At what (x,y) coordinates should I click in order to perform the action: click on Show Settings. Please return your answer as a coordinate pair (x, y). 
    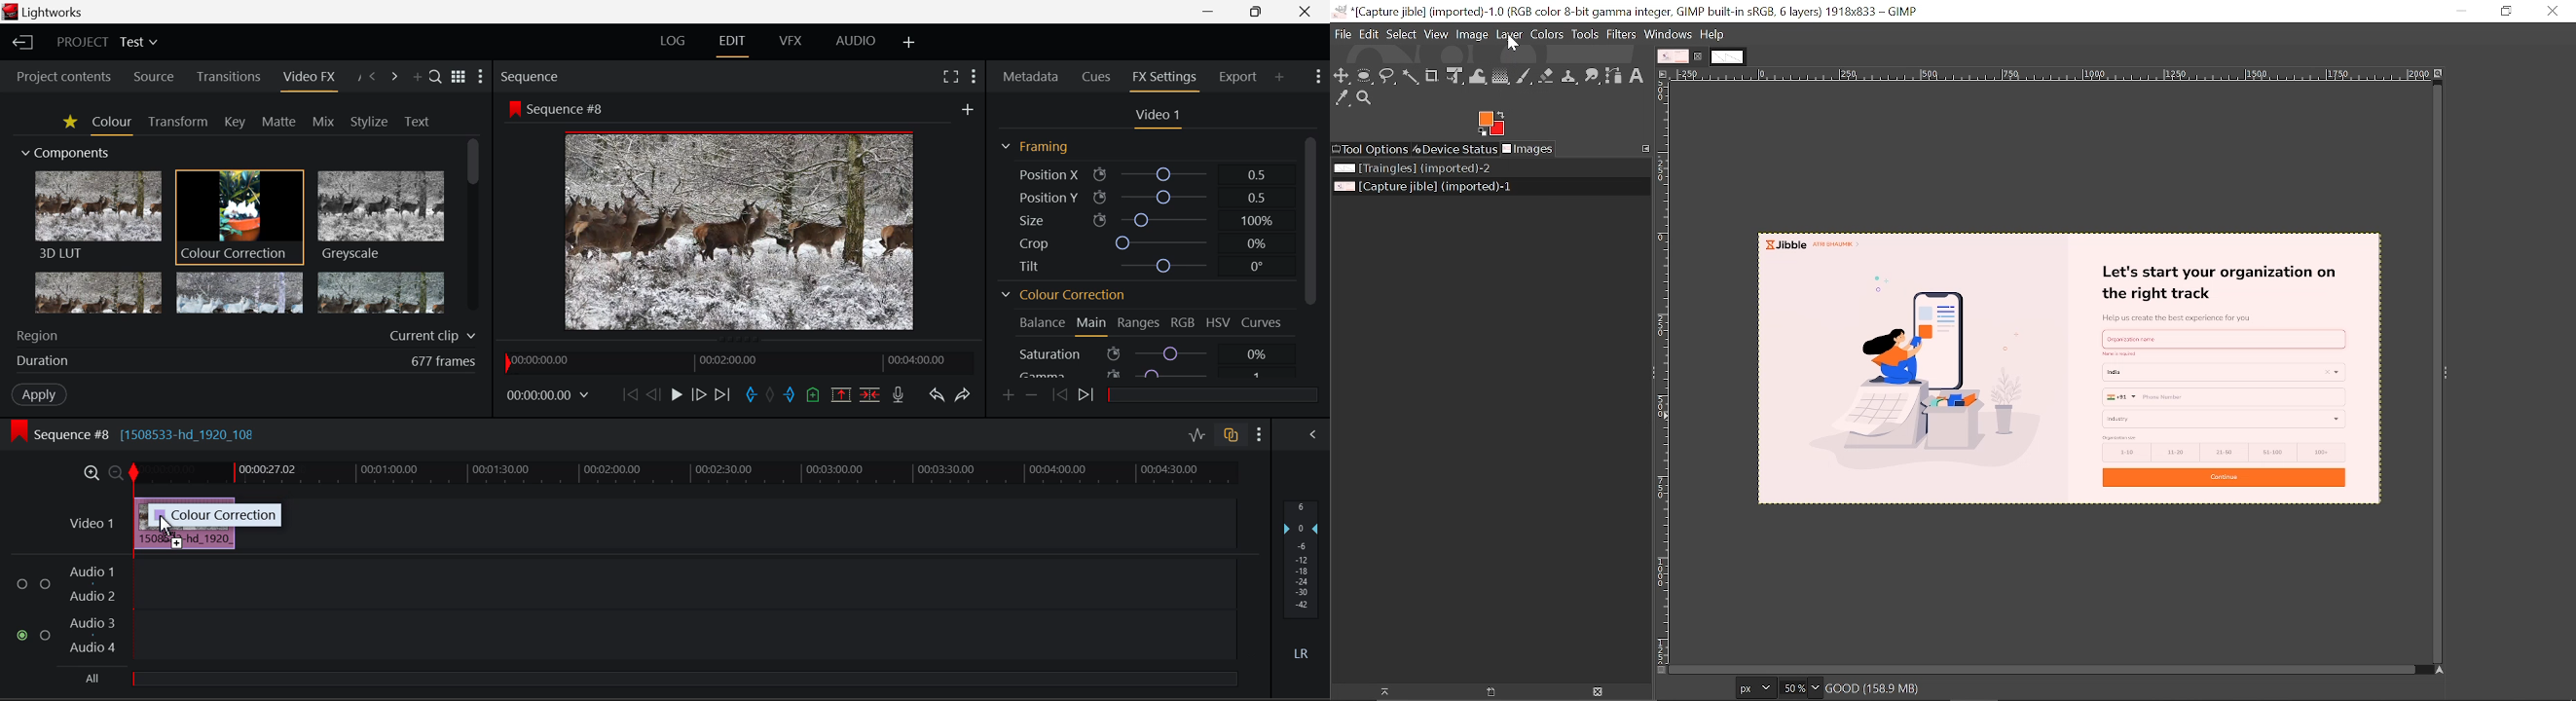
    Looking at the image, I should click on (972, 77).